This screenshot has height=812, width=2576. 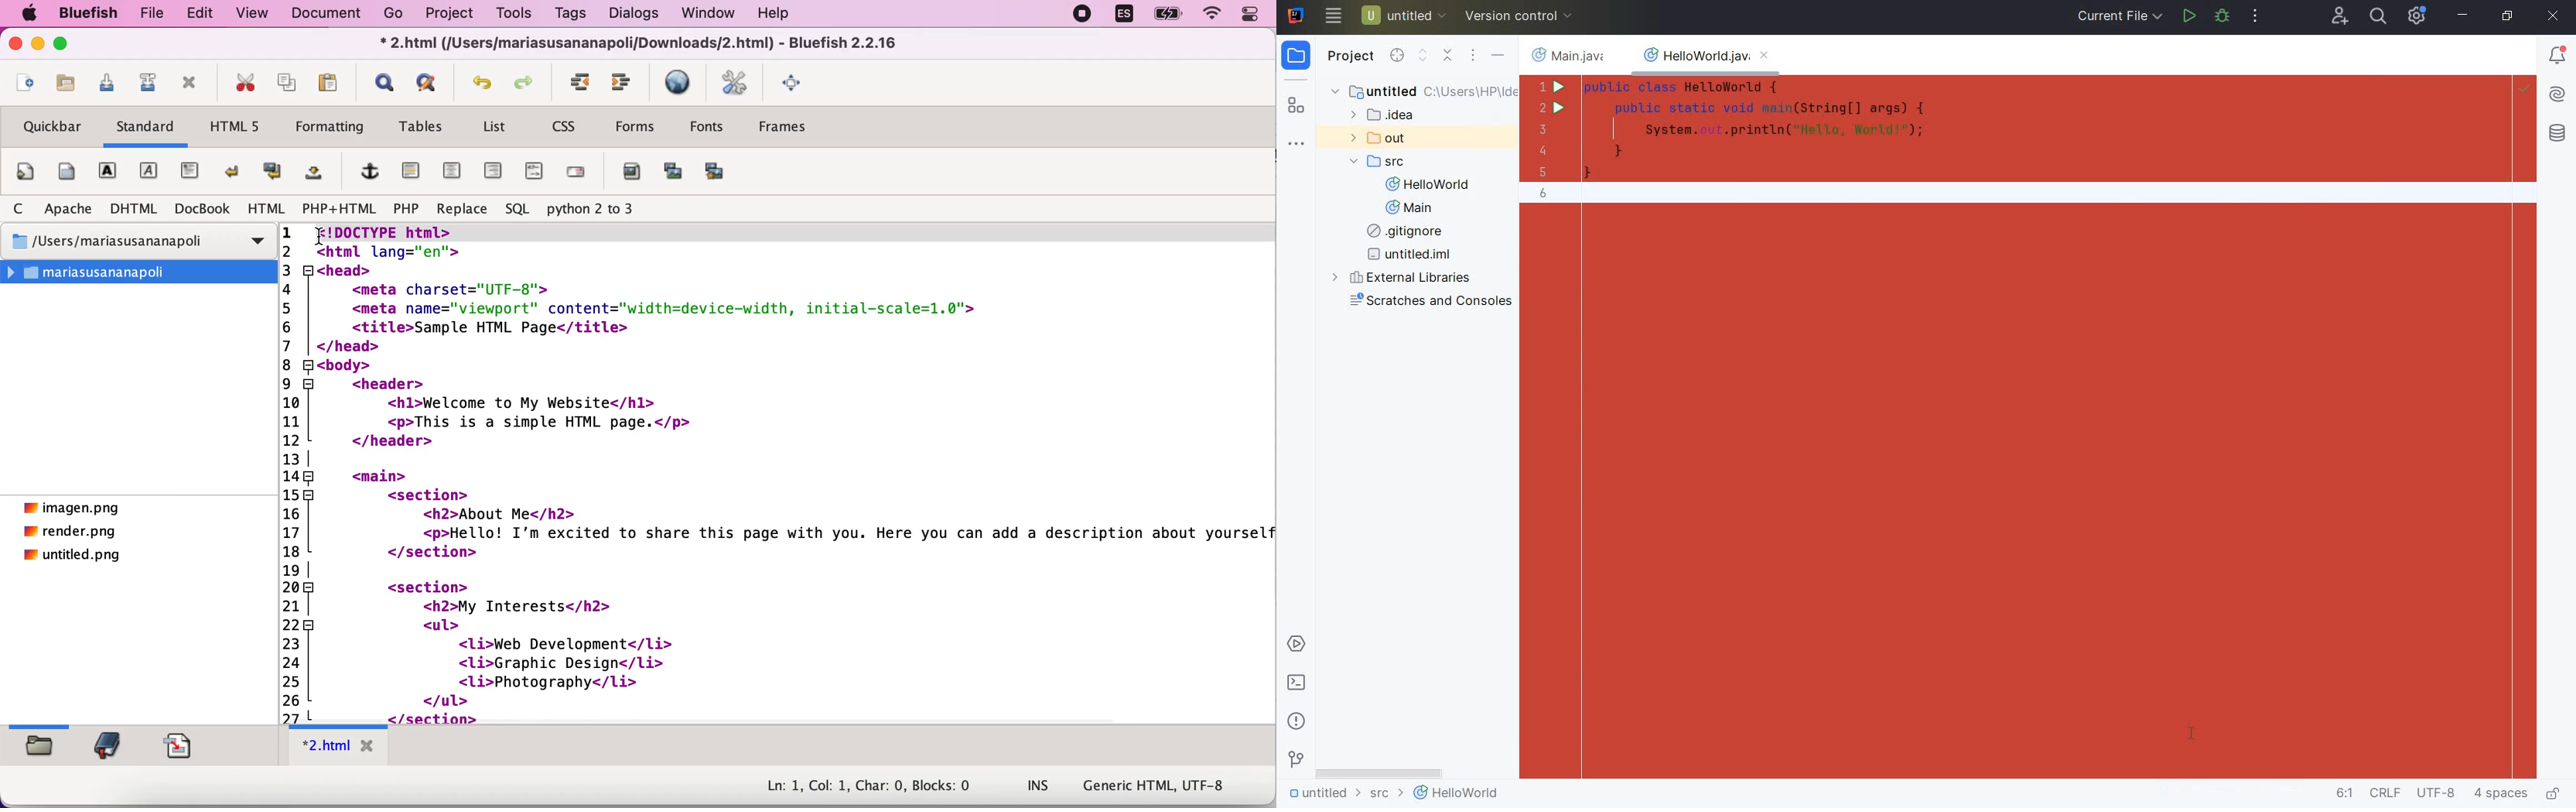 What do you see at coordinates (202, 13) in the screenshot?
I see `edit` at bounding box center [202, 13].